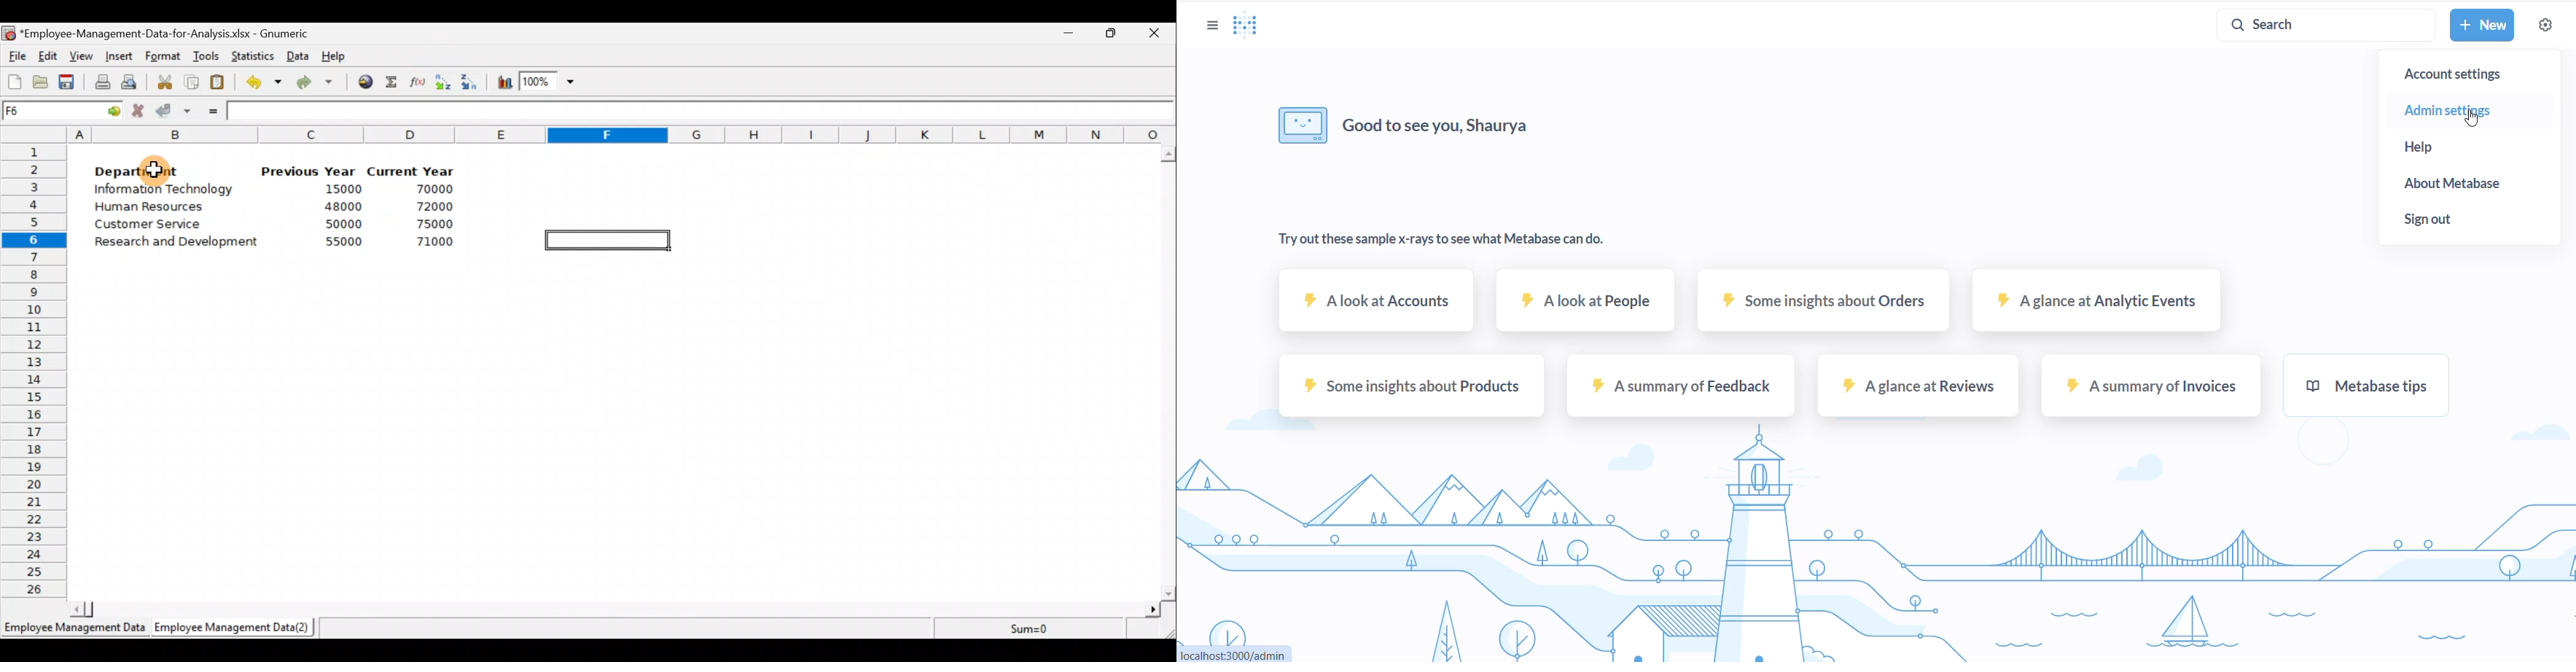 Image resolution: width=2576 pixels, height=672 pixels. Describe the element at coordinates (74, 631) in the screenshot. I see `Employee Management Data` at that location.